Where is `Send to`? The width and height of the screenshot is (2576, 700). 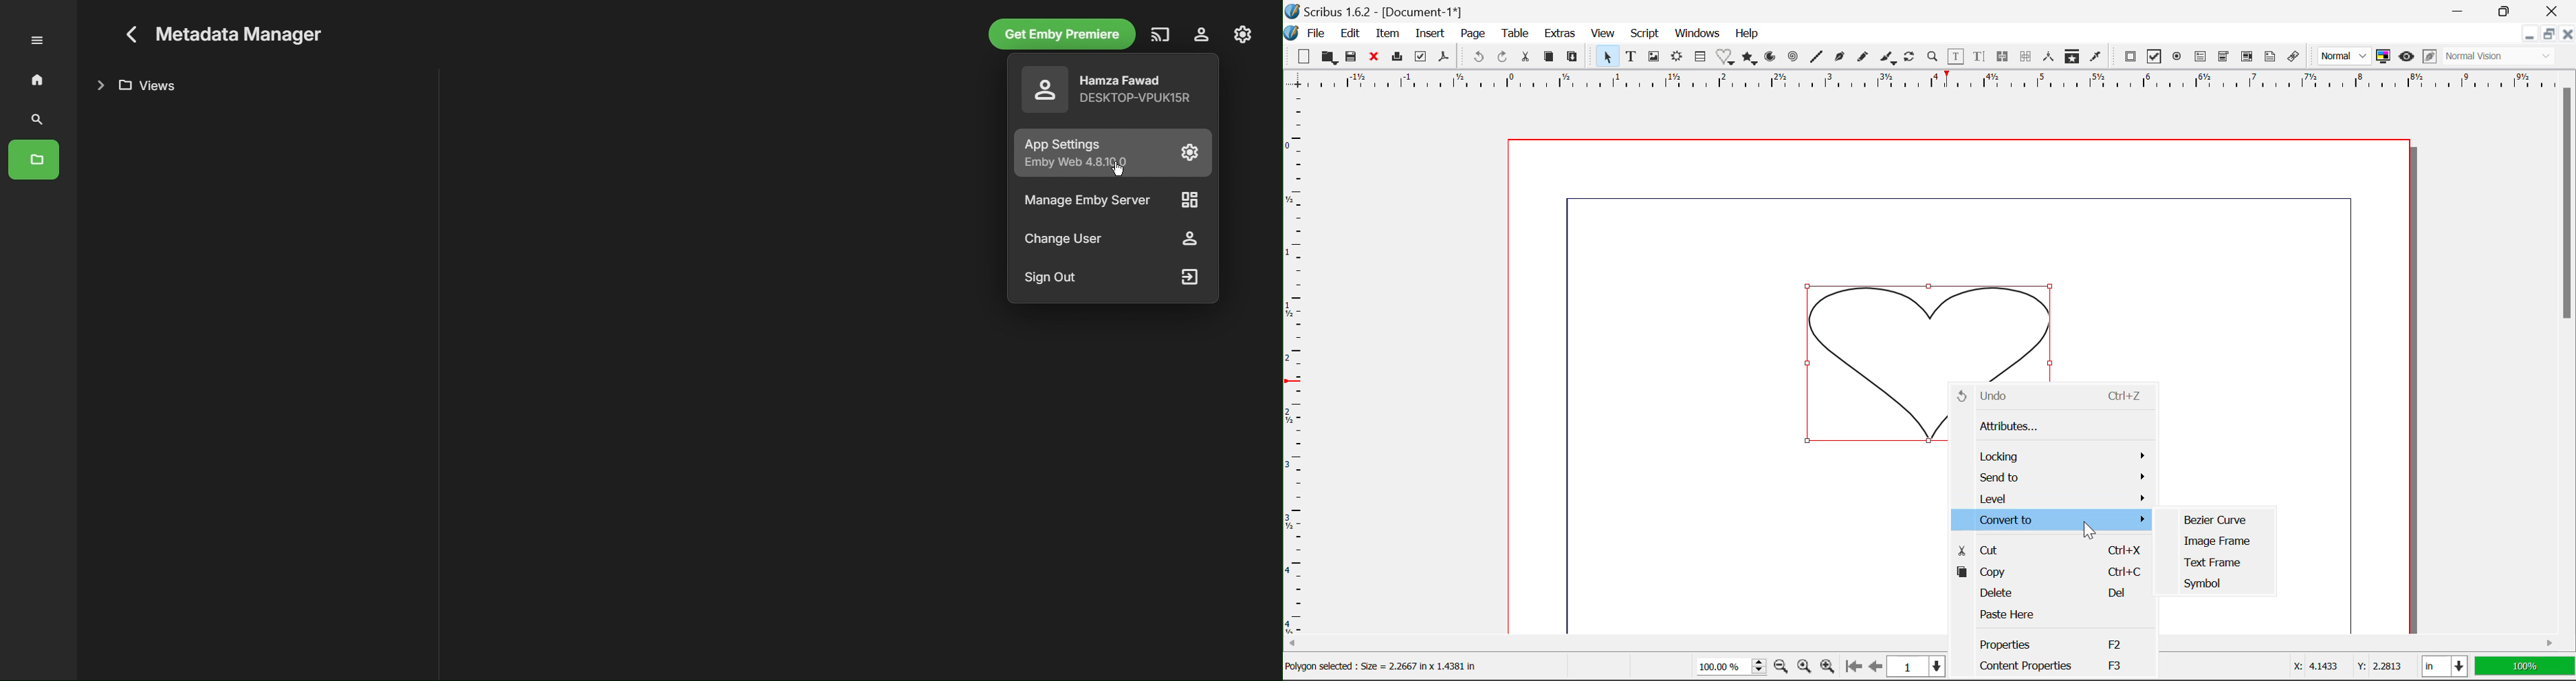 Send to is located at coordinates (2056, 478).